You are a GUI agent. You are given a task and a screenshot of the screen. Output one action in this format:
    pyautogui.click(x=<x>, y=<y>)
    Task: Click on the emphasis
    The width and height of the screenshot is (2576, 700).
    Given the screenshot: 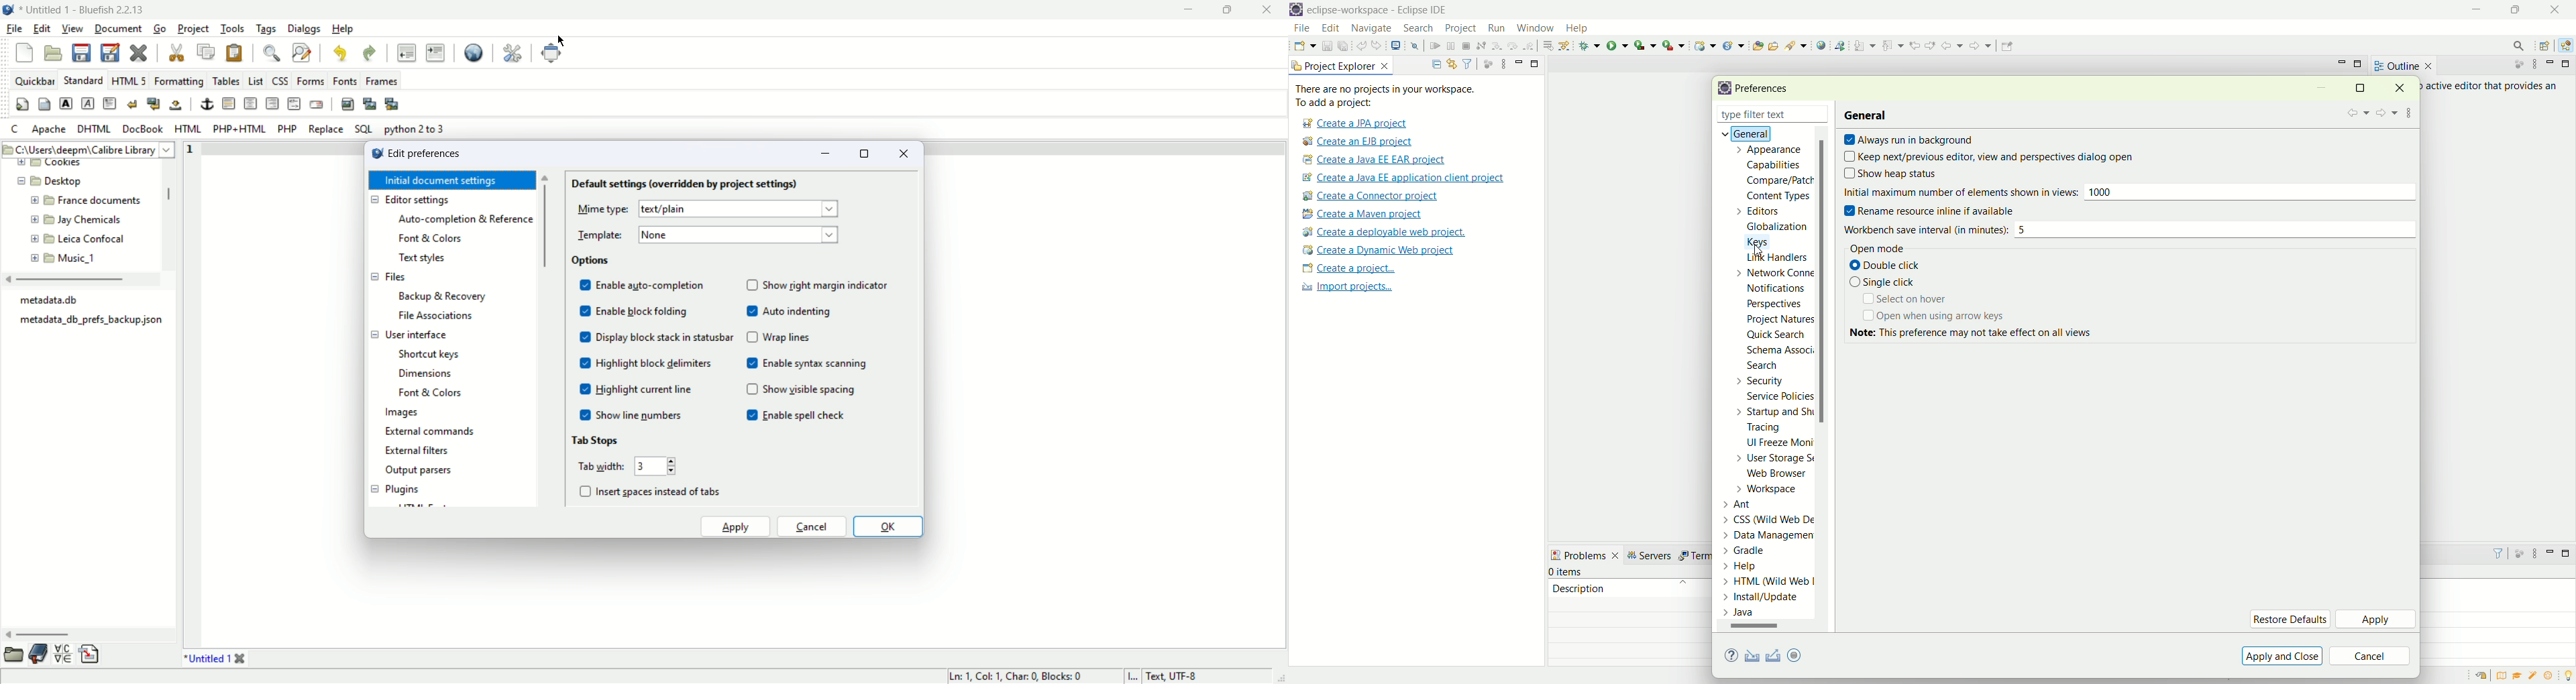 What is the action you would take?
    pyautogui.click(x=87, y=104)
    